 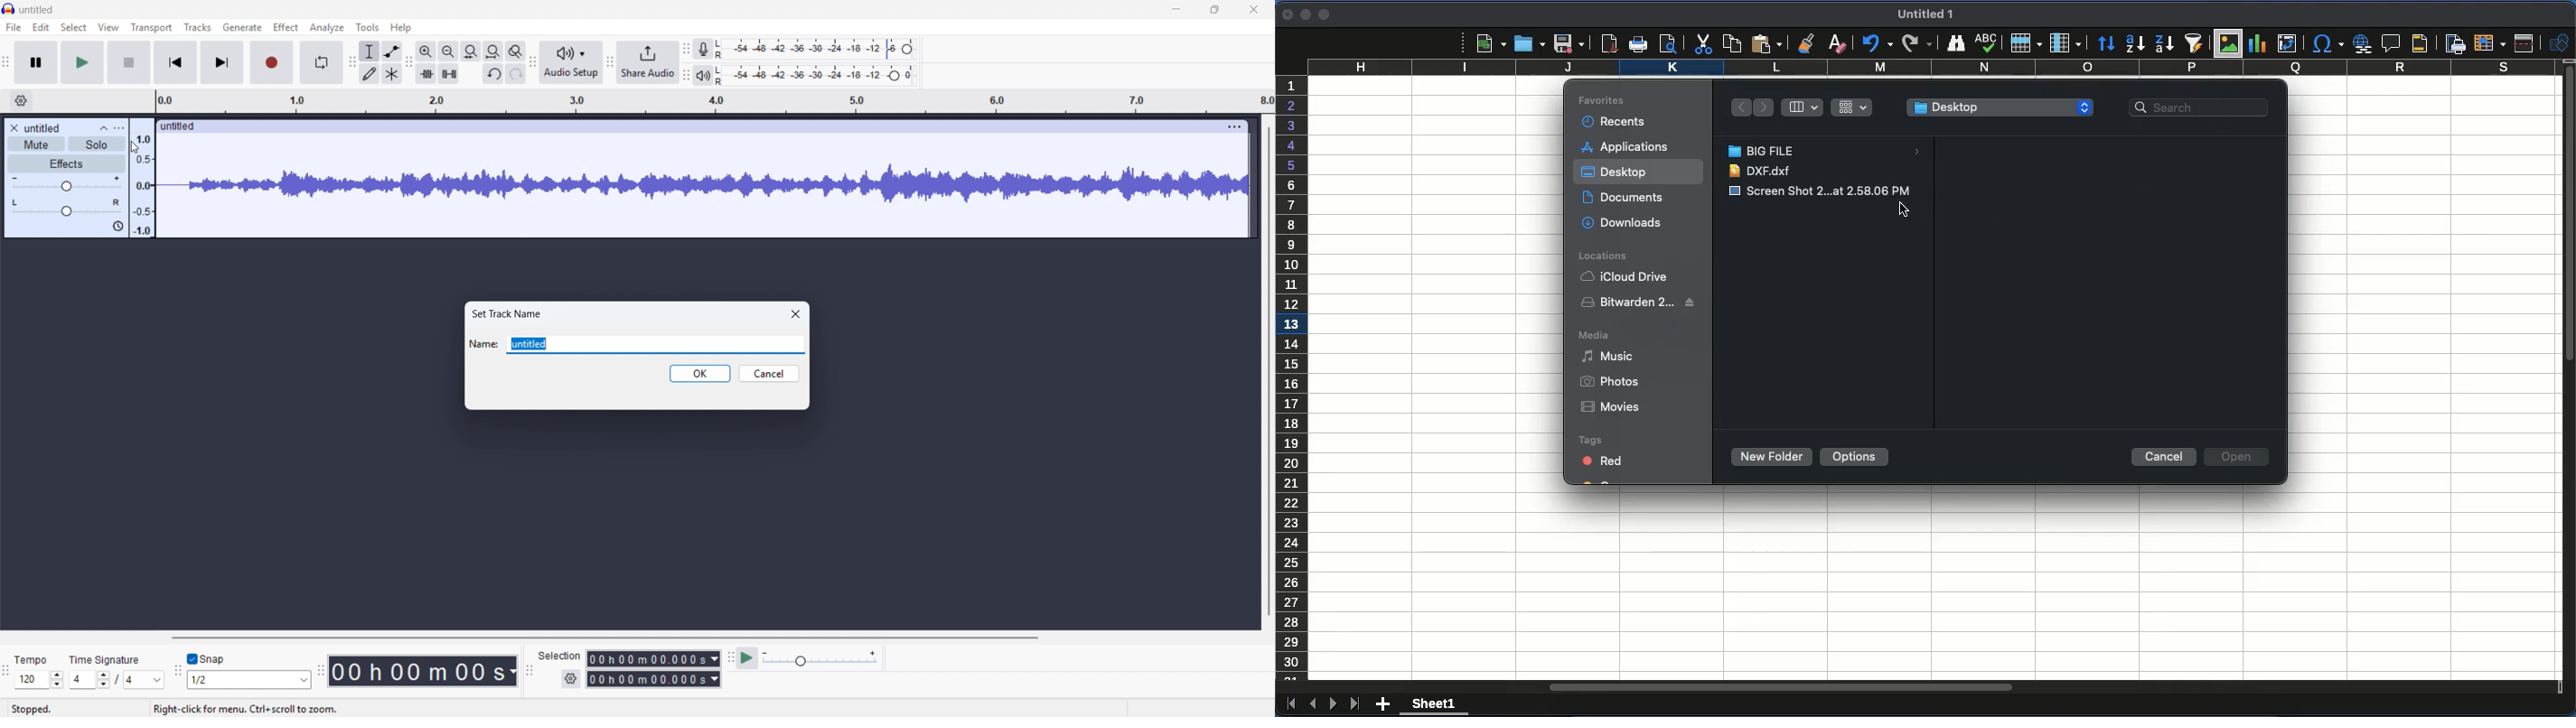 I want to click on column, so click(x=2065, y=43).